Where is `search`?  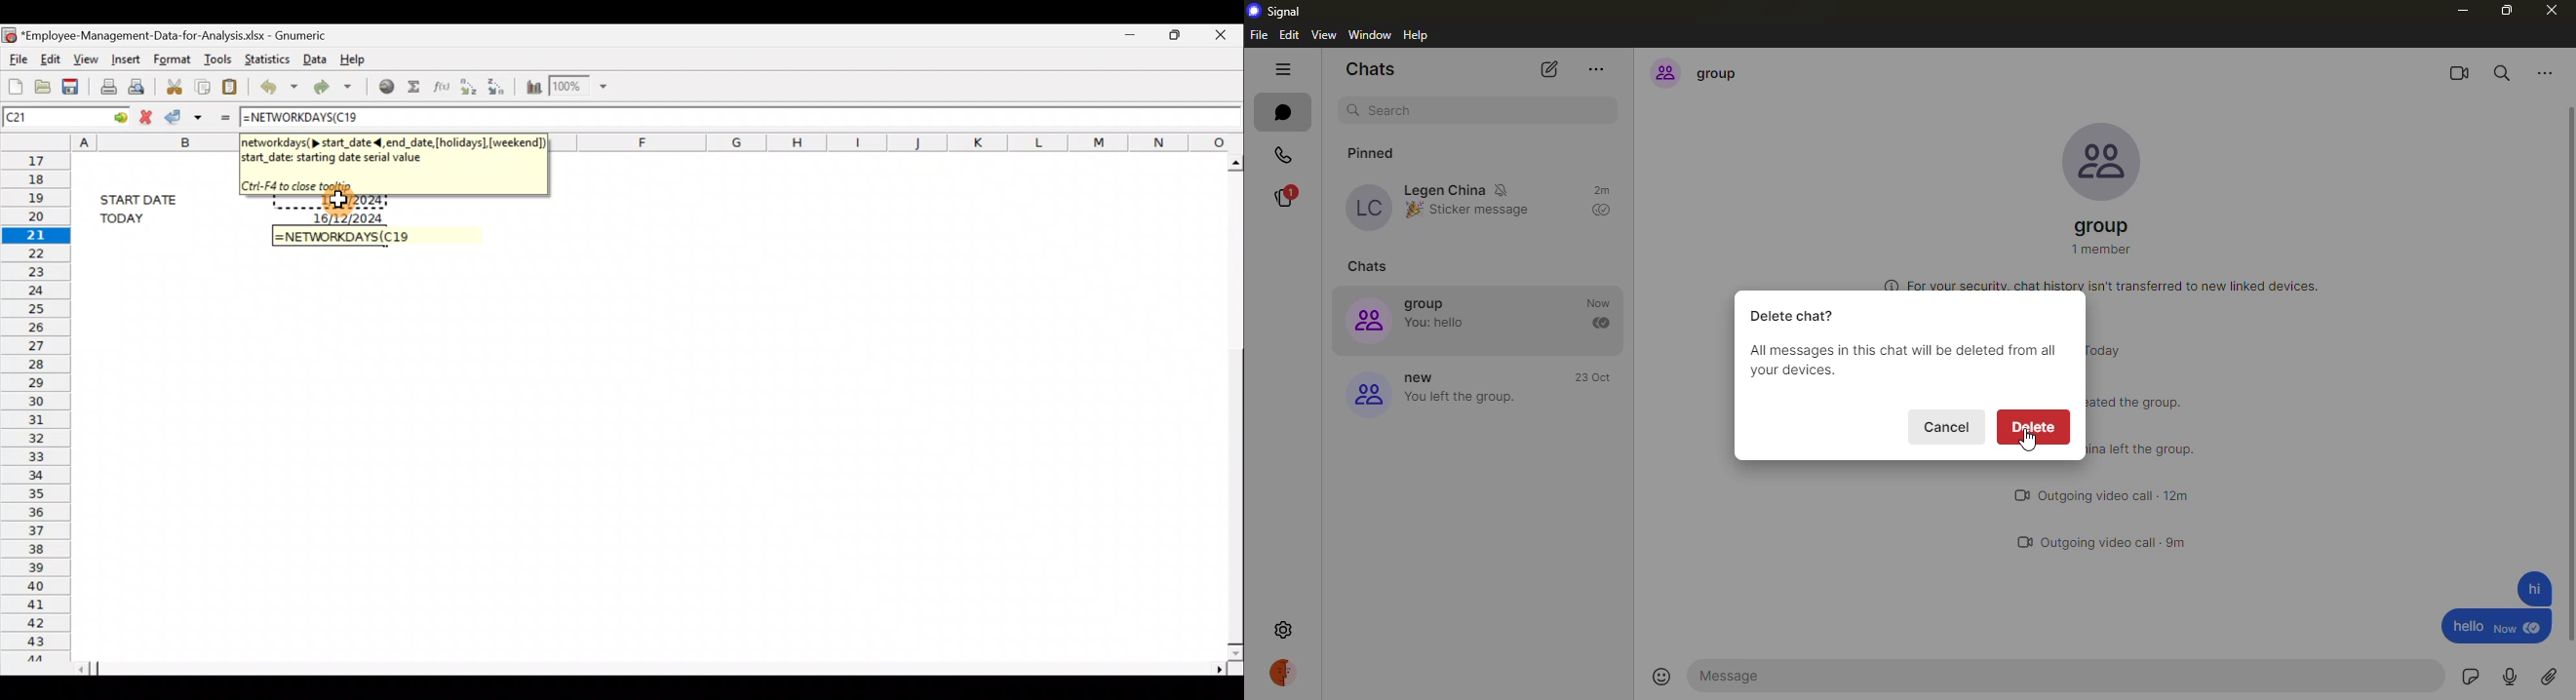 search is located at coordinates (2504, 75).